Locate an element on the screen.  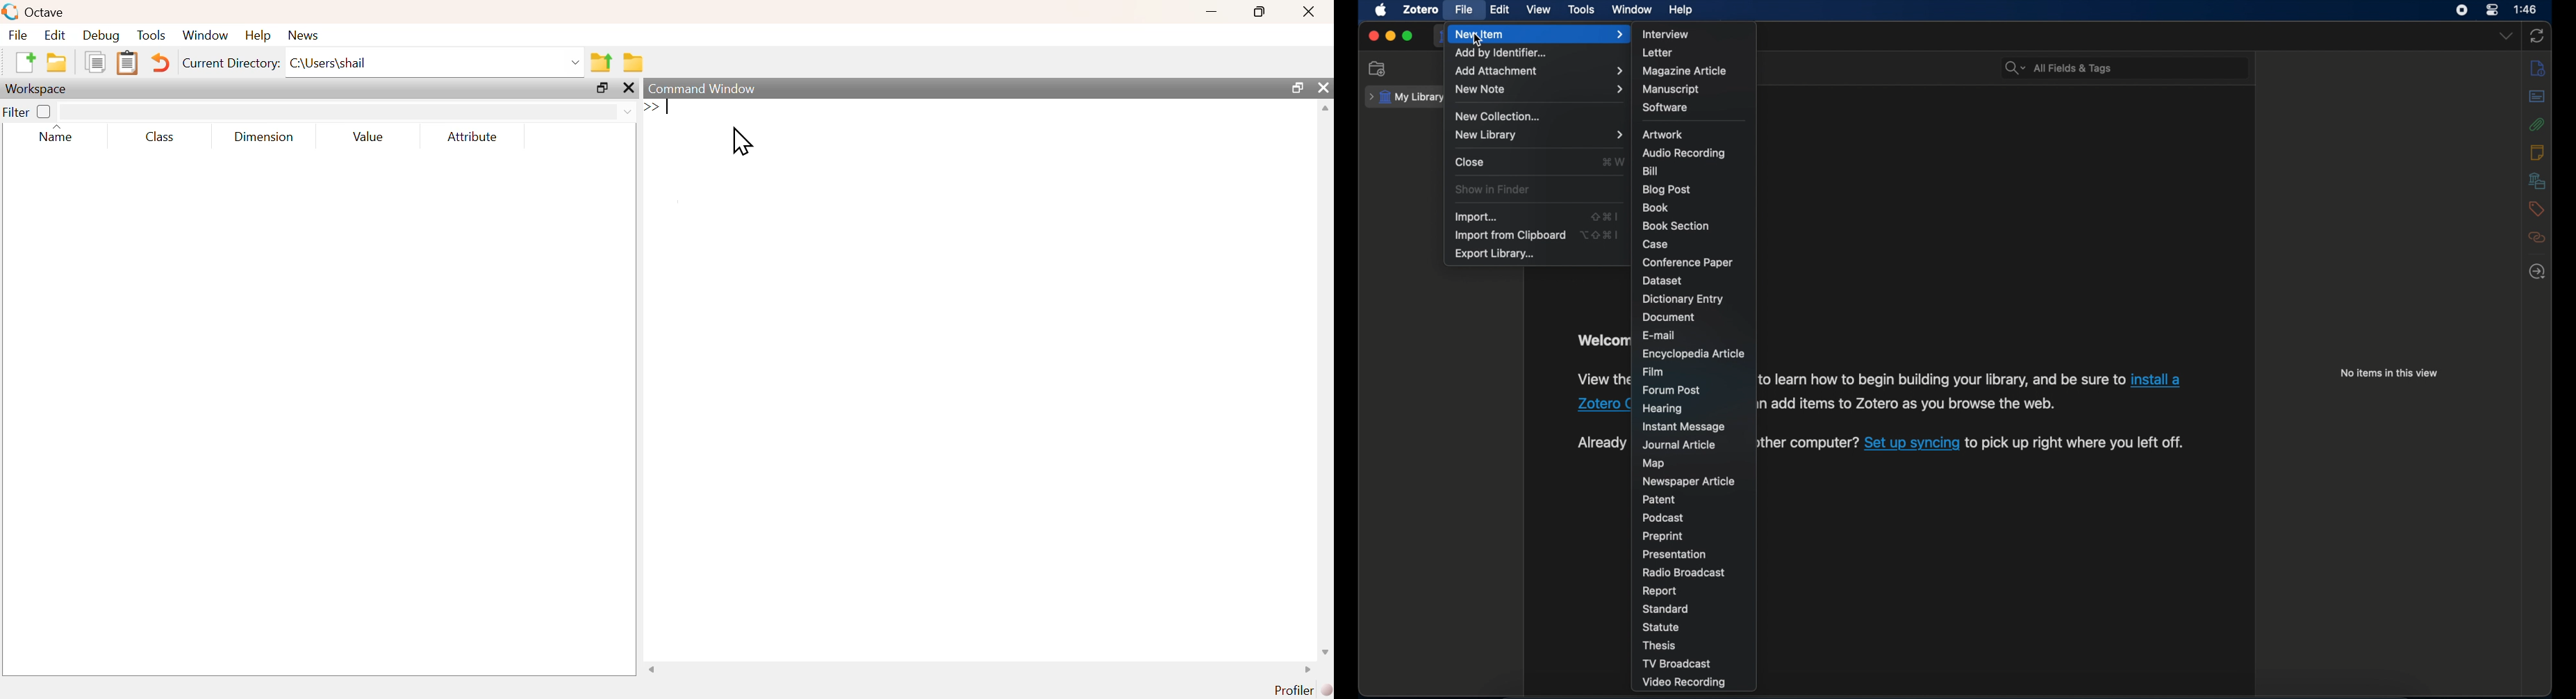
book is located at coordinates (1655, 207).